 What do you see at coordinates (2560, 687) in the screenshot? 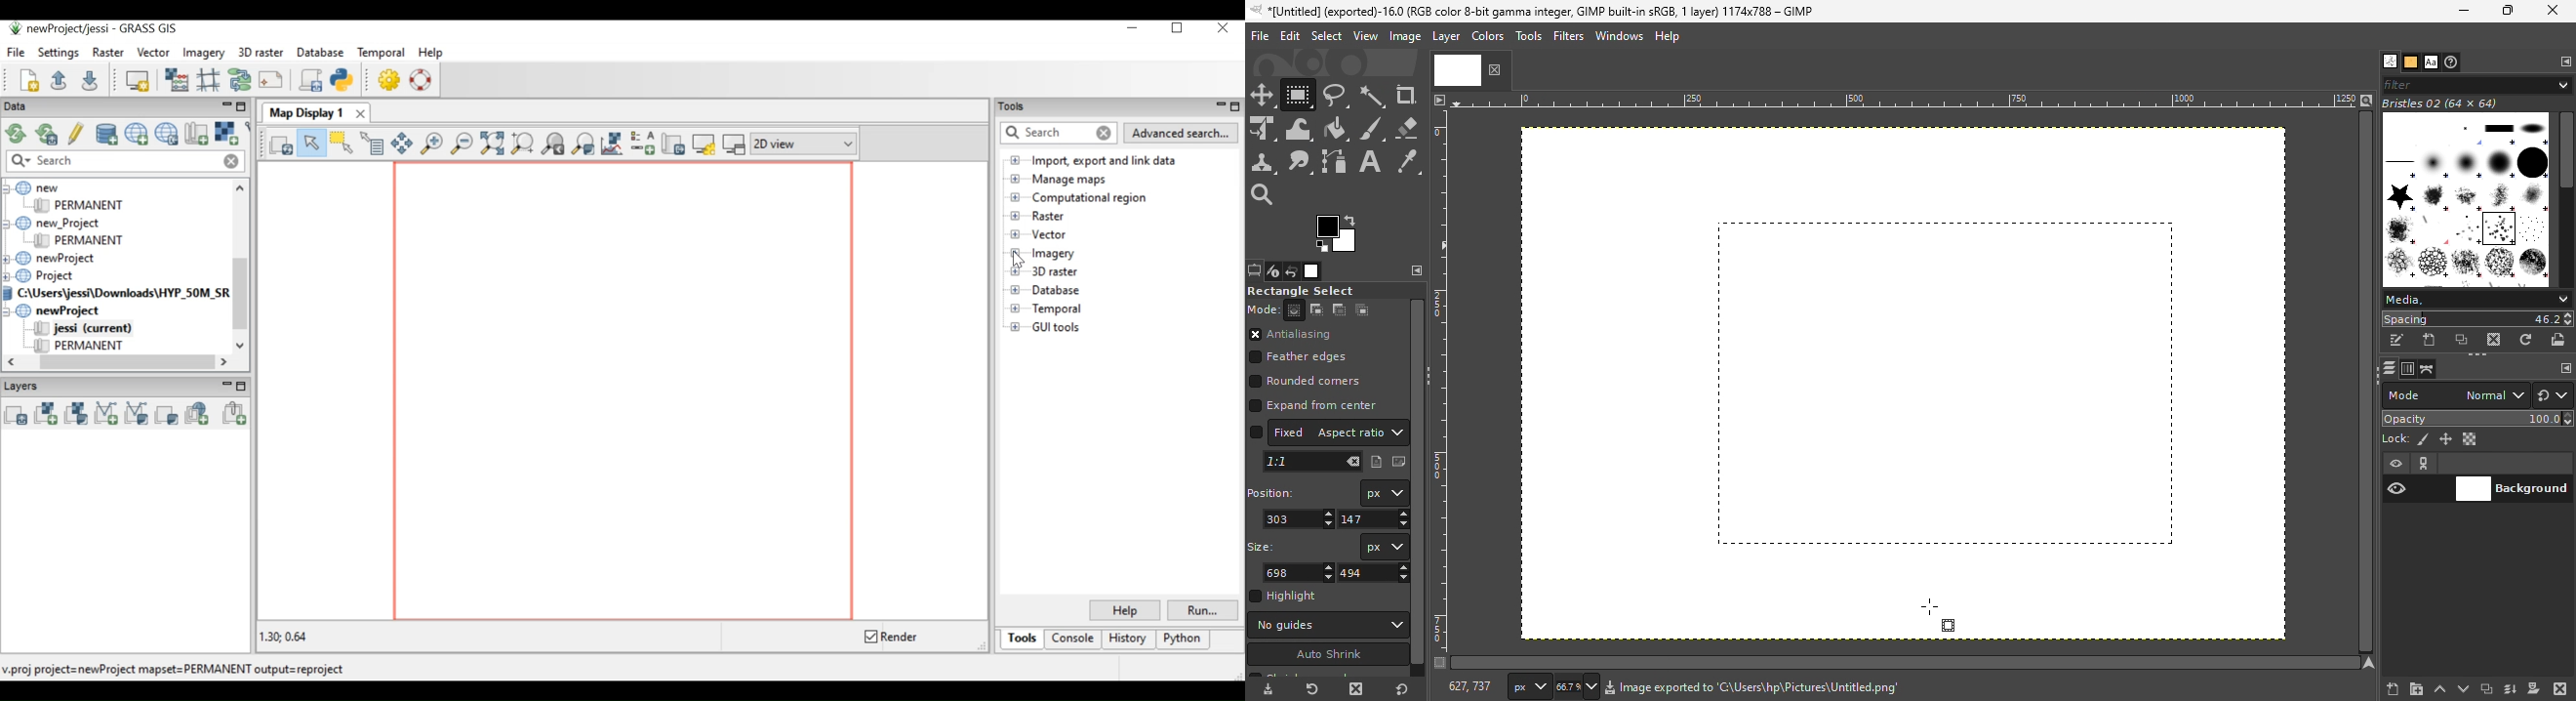
I see `Delete this layer` at bounding box center [2560, 687].